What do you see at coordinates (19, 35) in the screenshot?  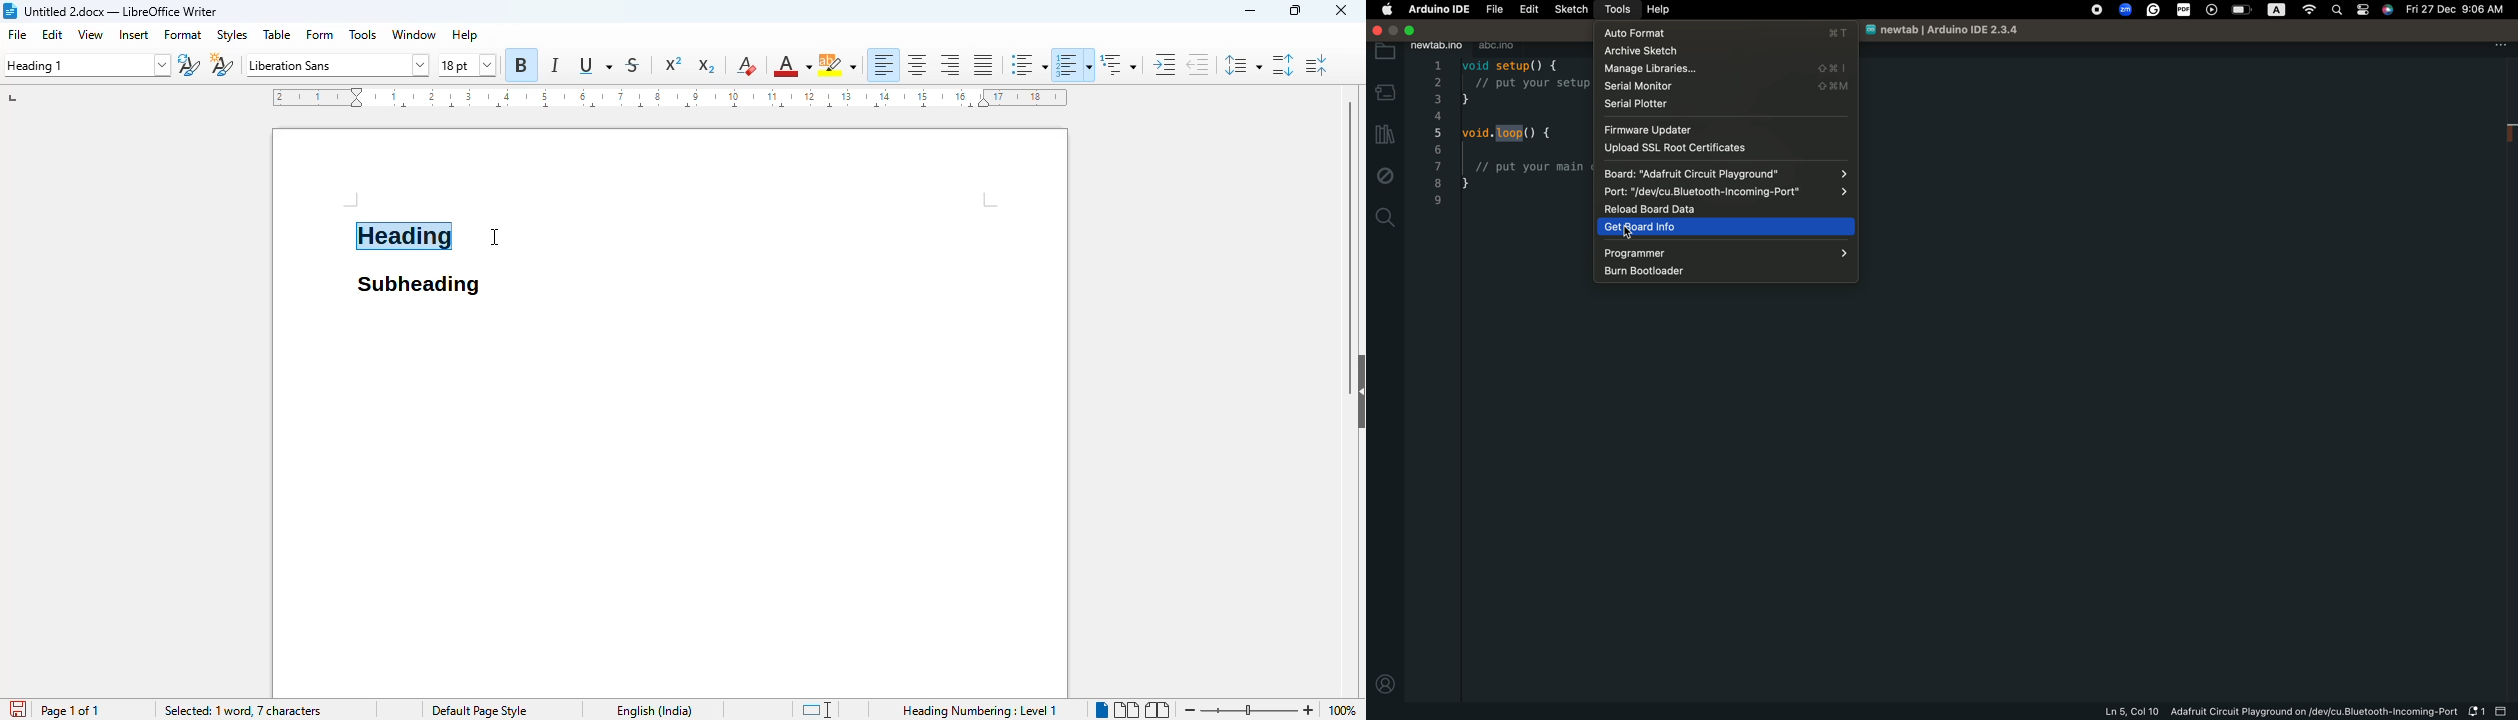 I see `file` at bounding box center [19, 35].